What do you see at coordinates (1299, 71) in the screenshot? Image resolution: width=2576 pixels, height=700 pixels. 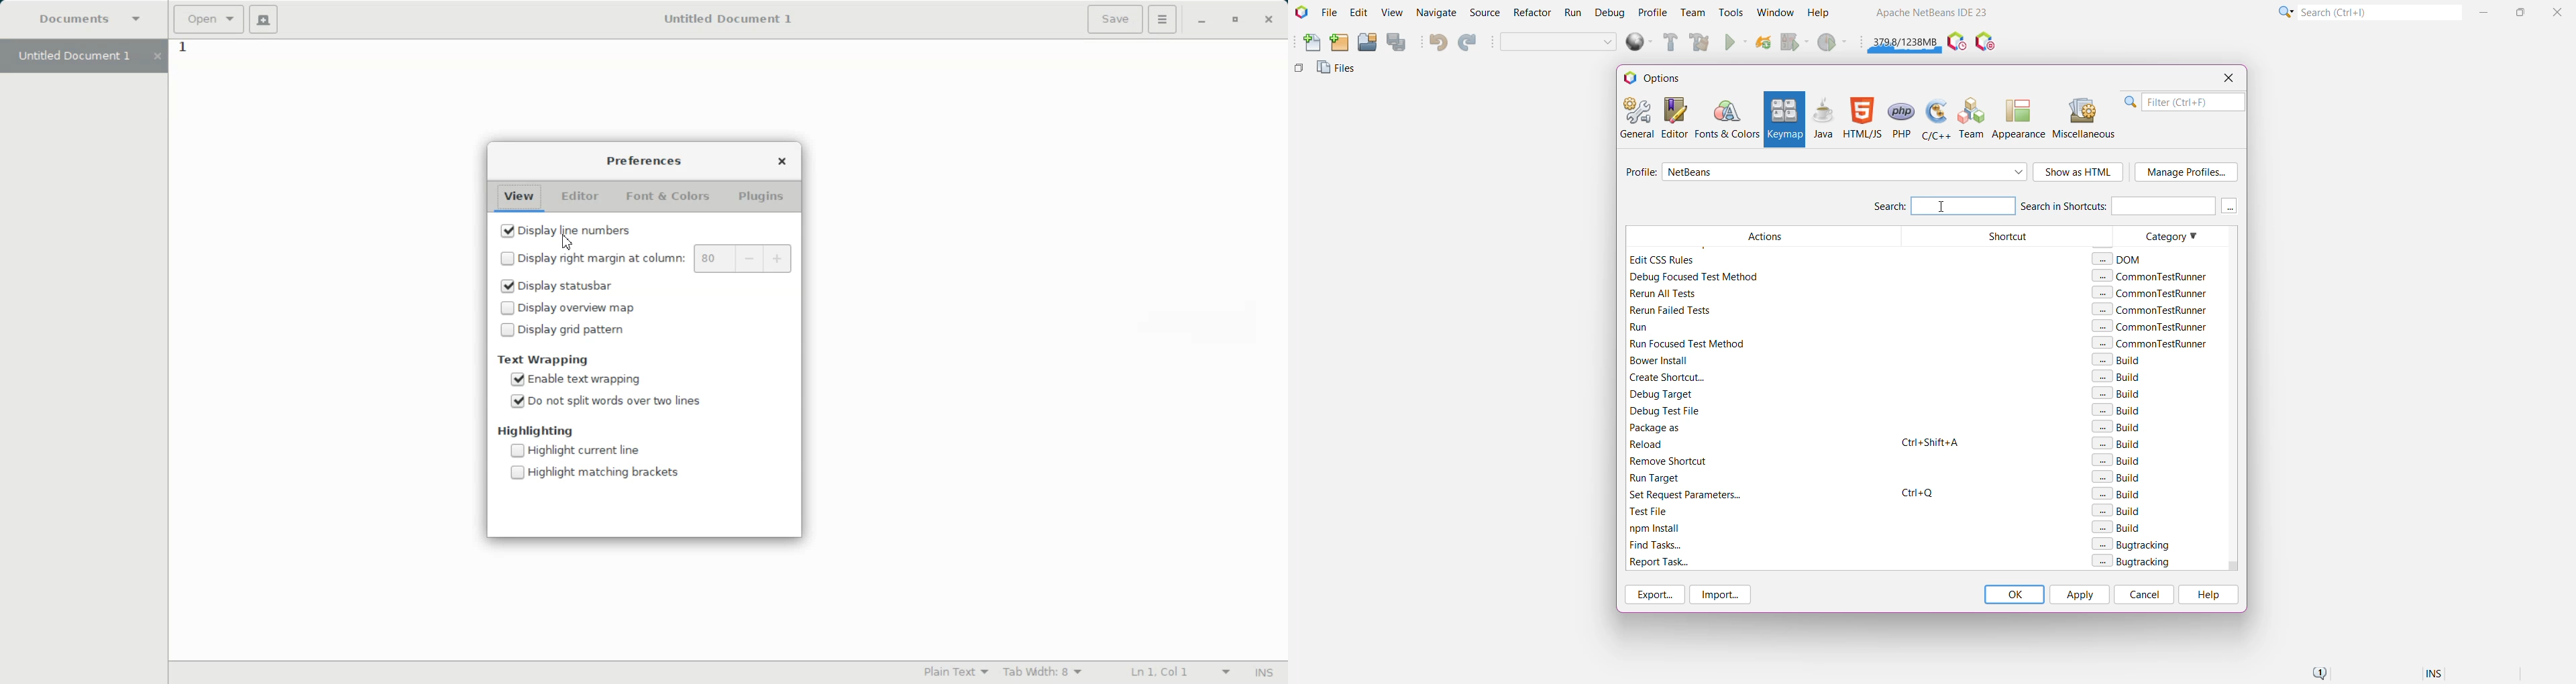 I see `` at bounding box center [1299, 71].